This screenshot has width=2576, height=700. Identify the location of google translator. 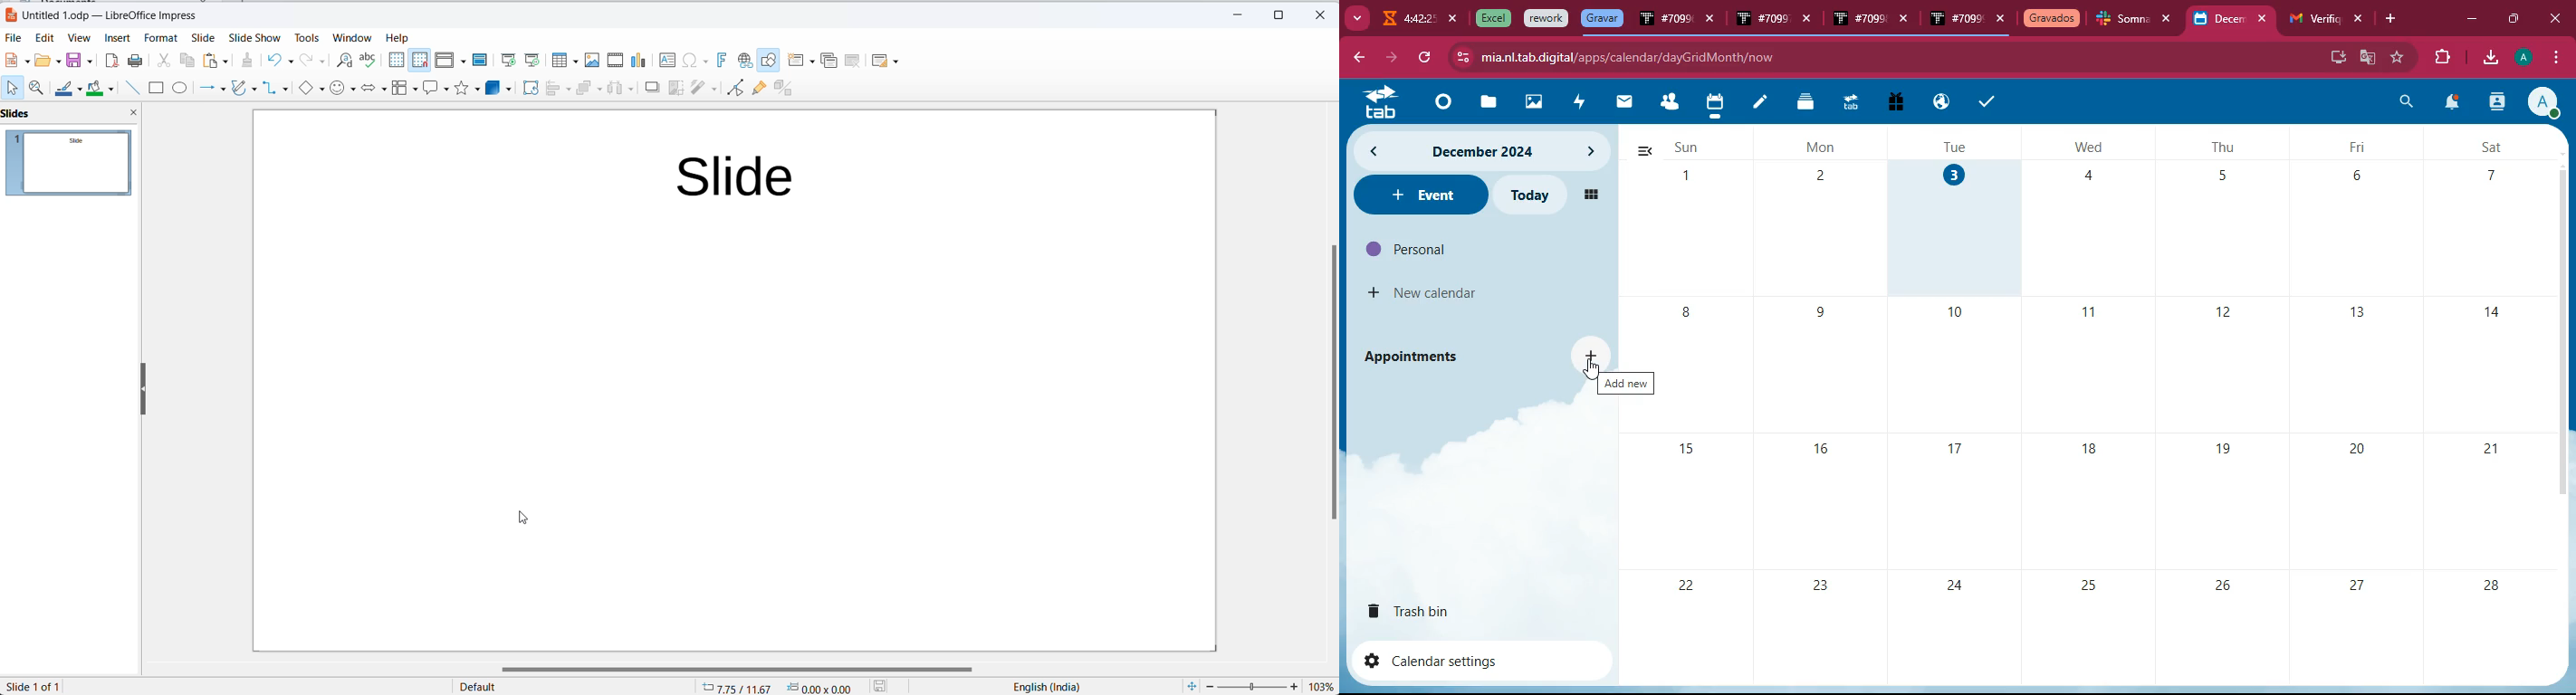
(2368, 57).